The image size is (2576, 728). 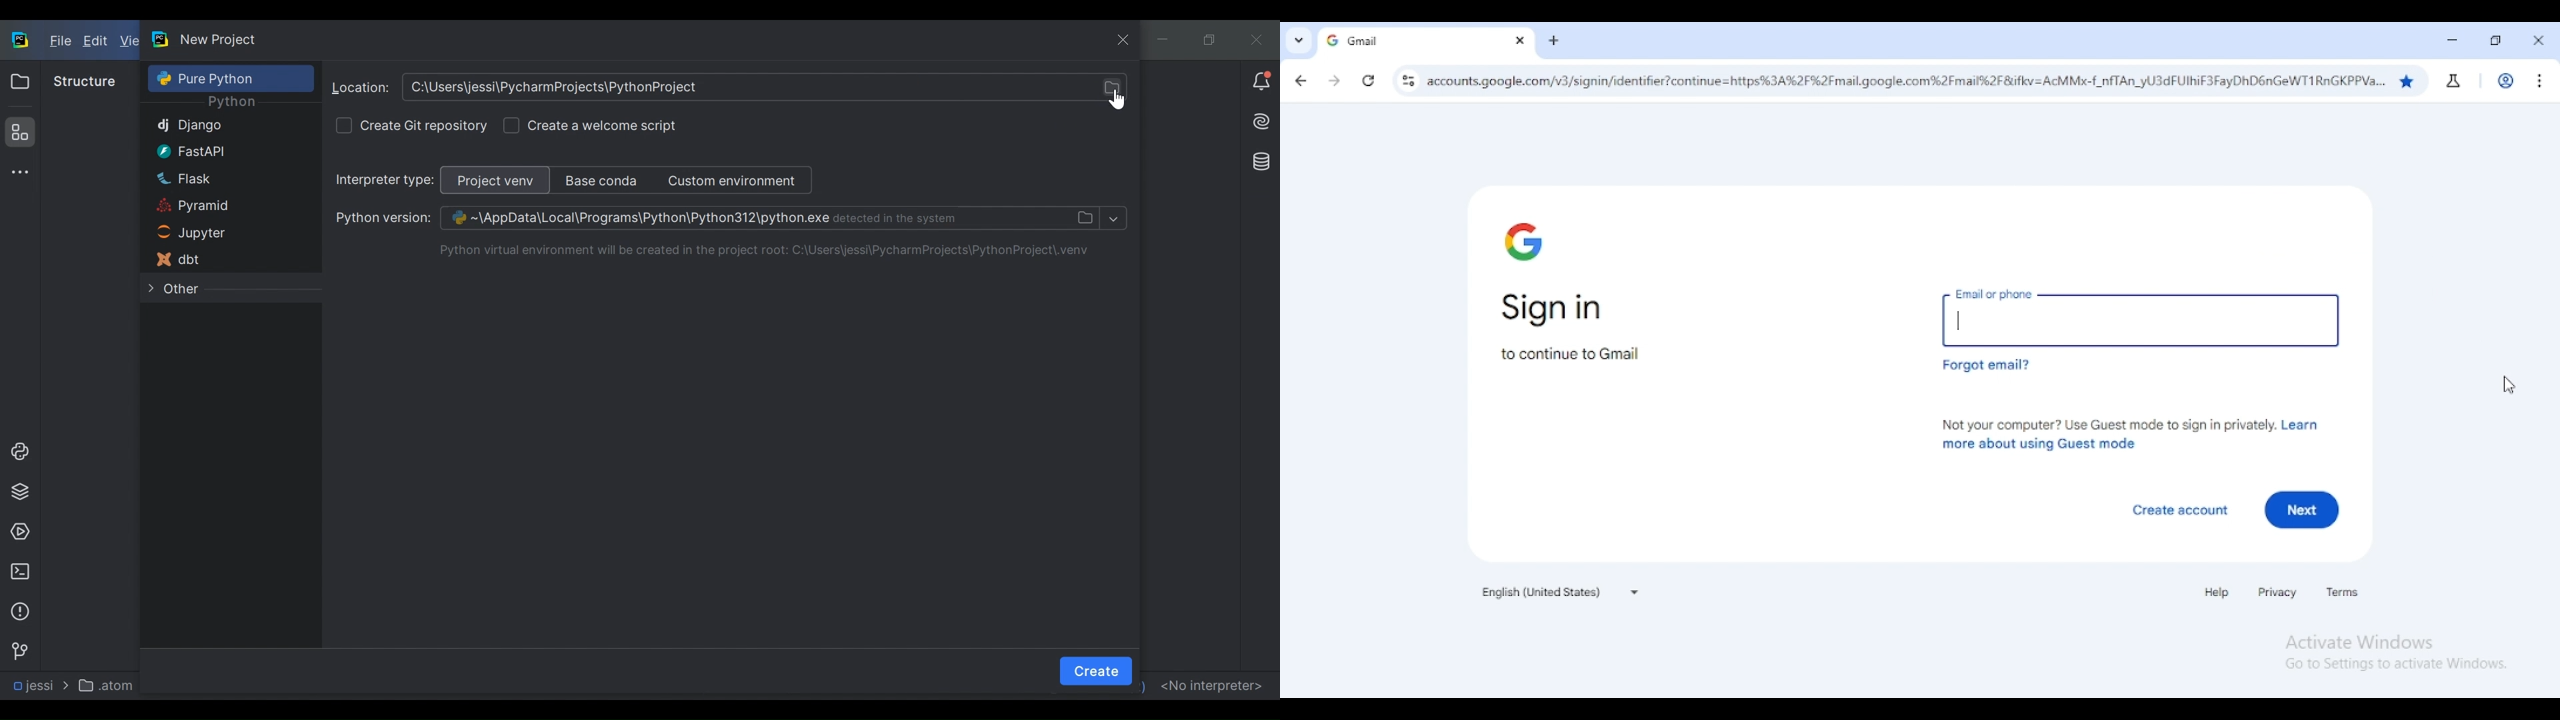 I want to click on email or phone, so click(x=2140, y=314).